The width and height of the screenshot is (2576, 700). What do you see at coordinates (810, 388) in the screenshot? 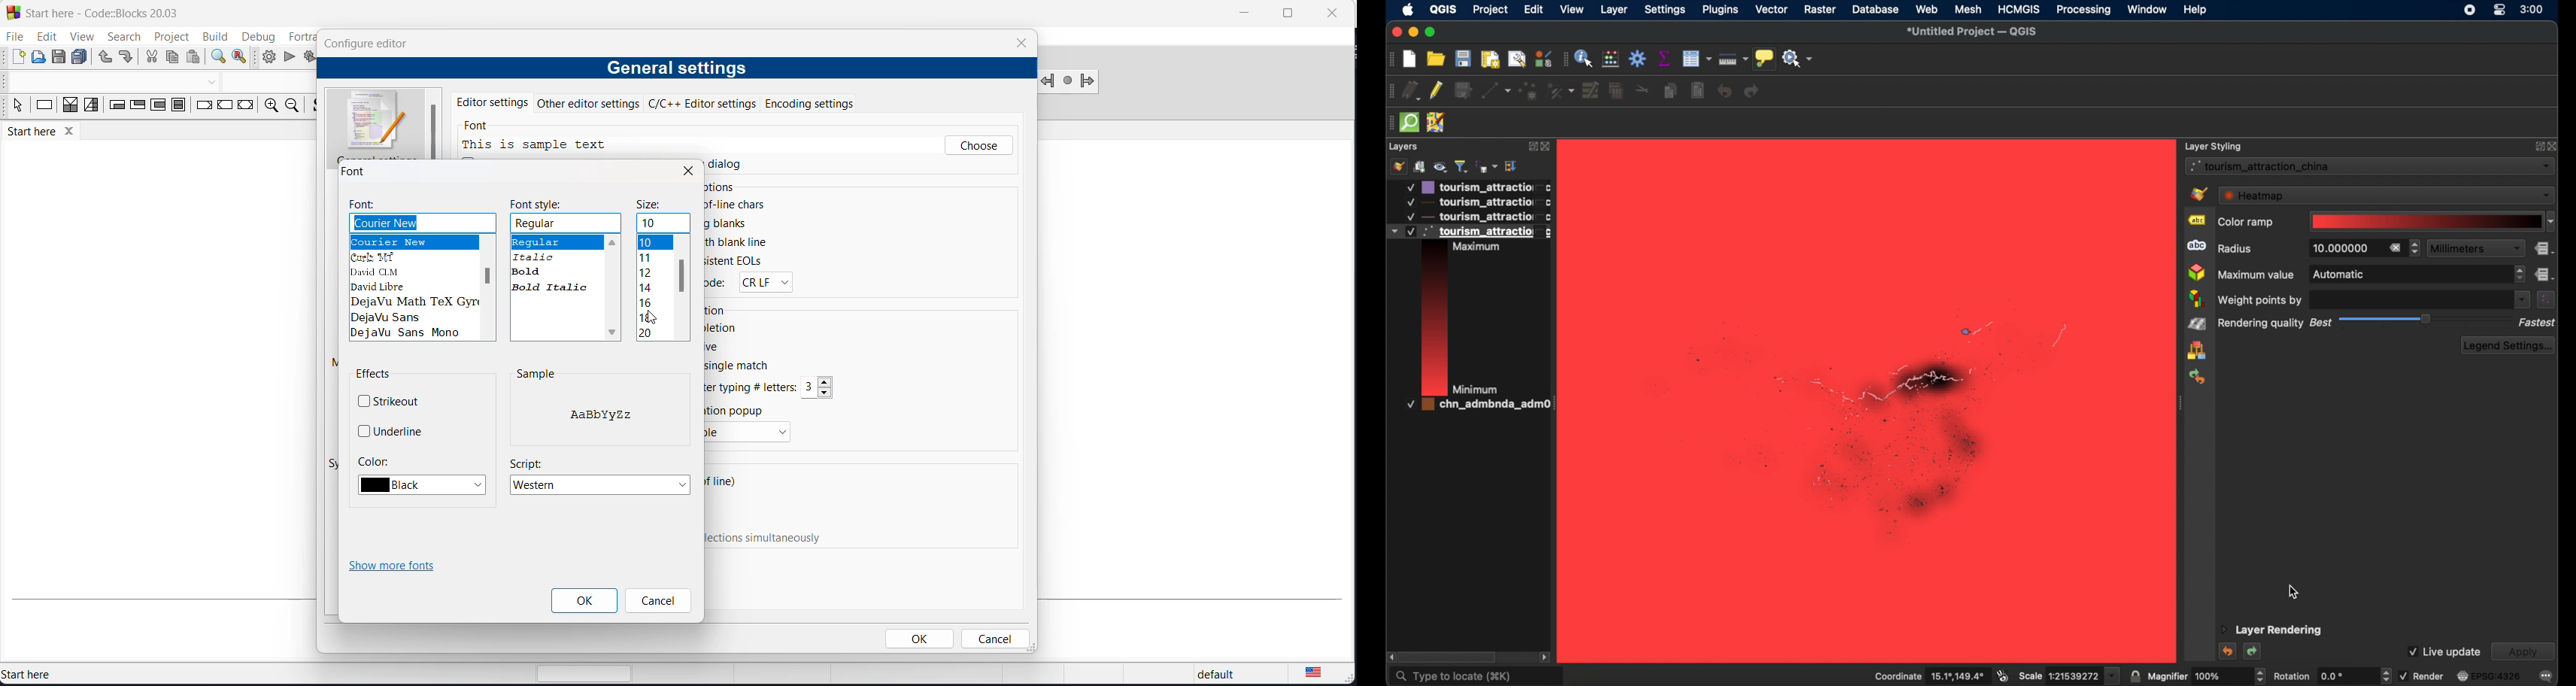
I see `autolaunch value` at bounding box center [810, 388].